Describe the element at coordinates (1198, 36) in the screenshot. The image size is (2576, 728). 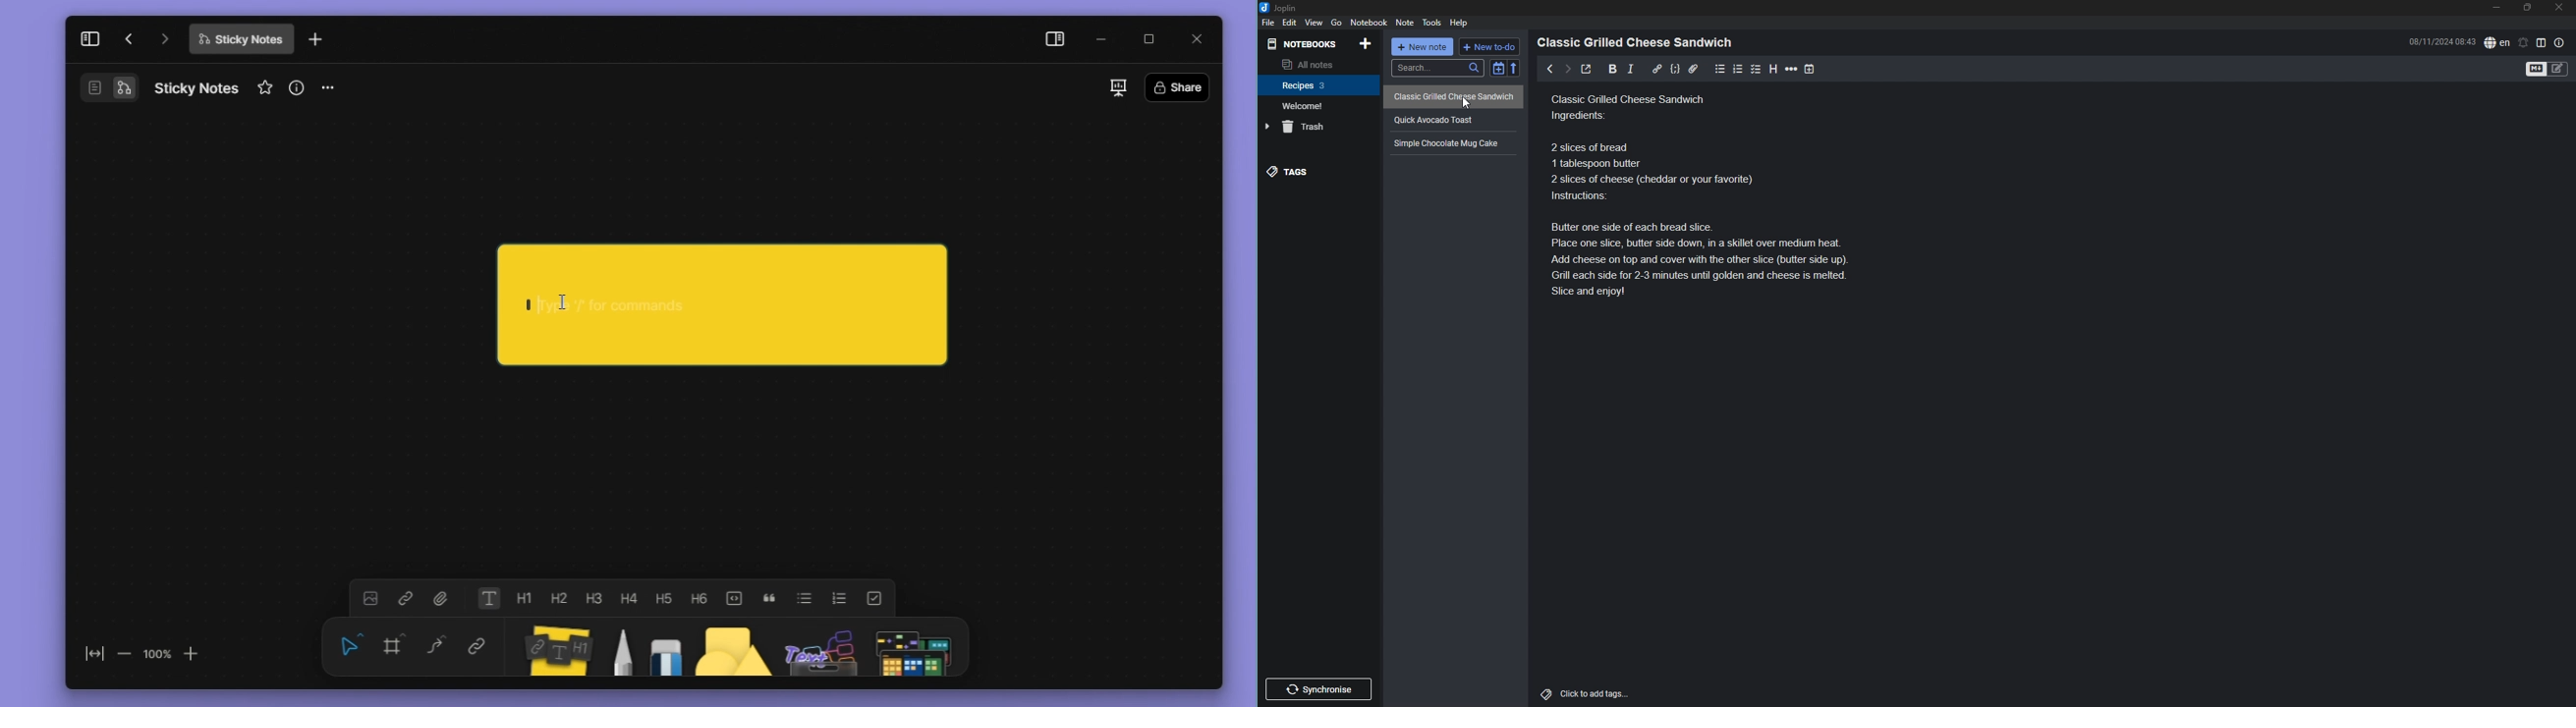
I see `close` at that location.